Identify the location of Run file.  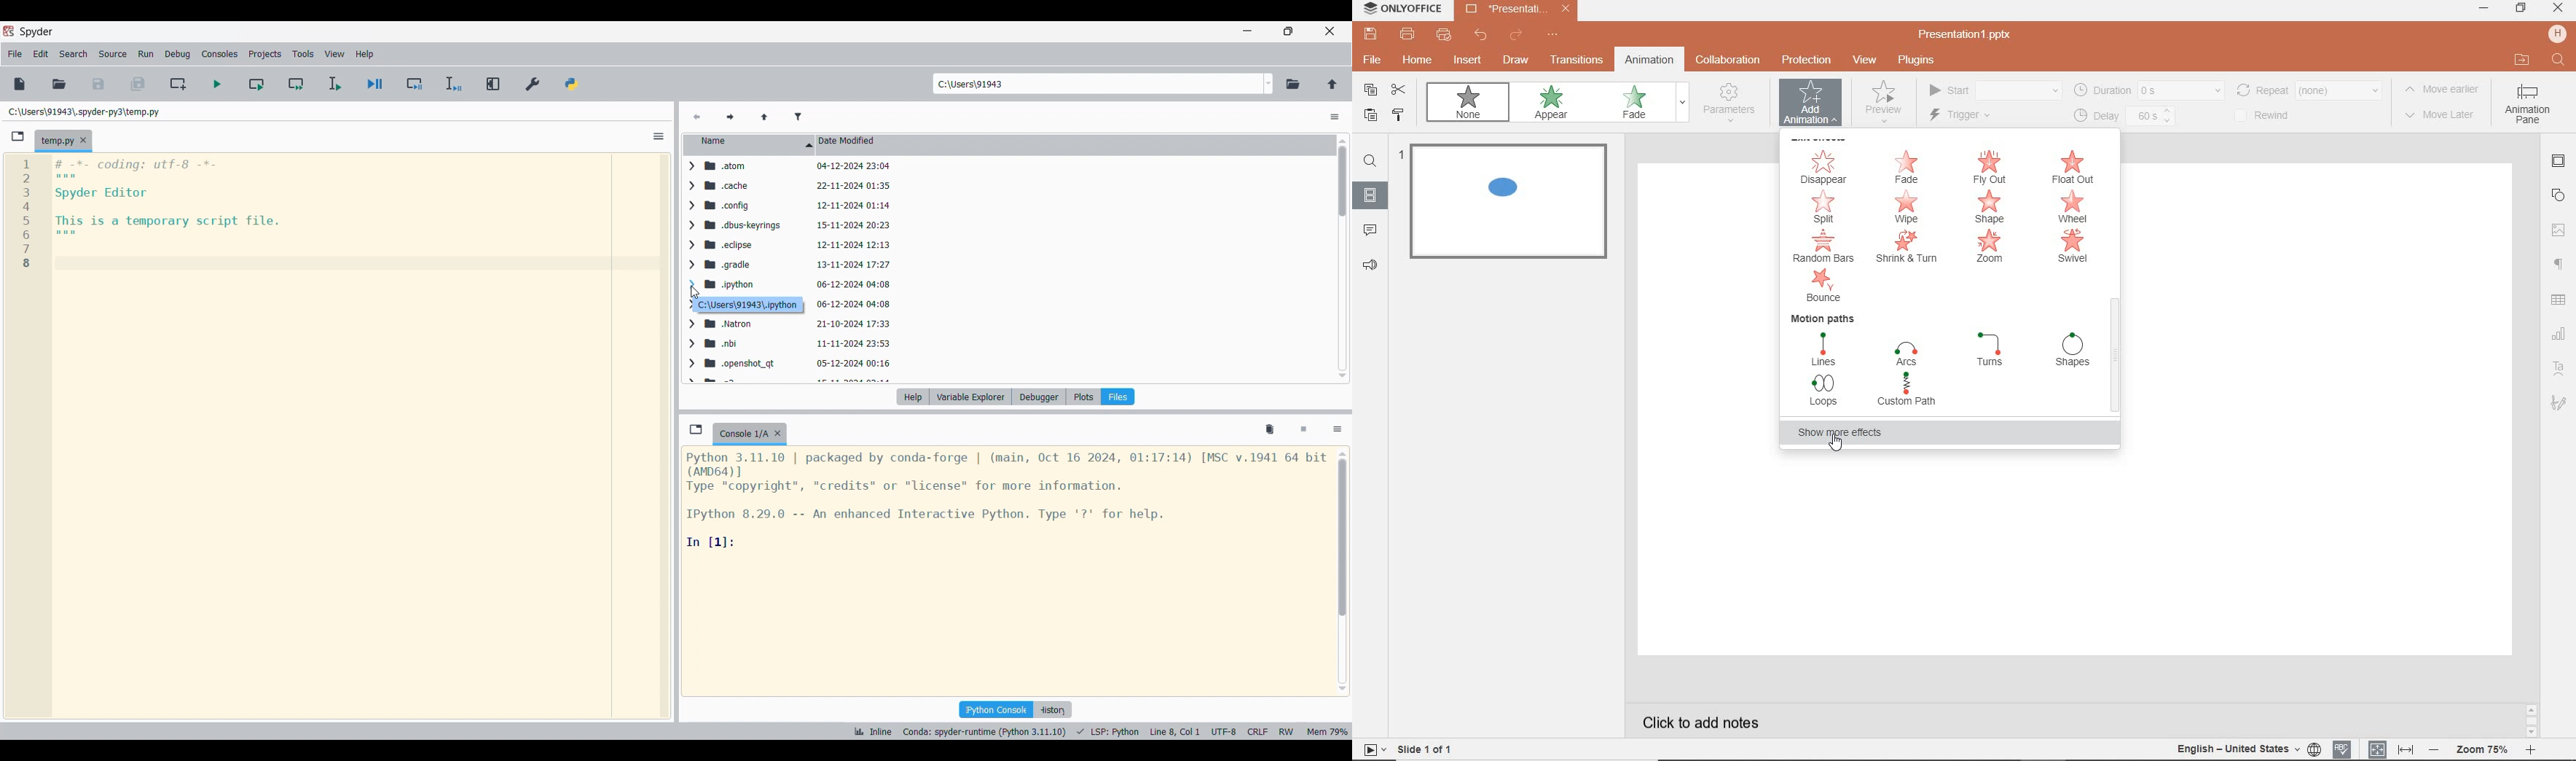
(217, 84).